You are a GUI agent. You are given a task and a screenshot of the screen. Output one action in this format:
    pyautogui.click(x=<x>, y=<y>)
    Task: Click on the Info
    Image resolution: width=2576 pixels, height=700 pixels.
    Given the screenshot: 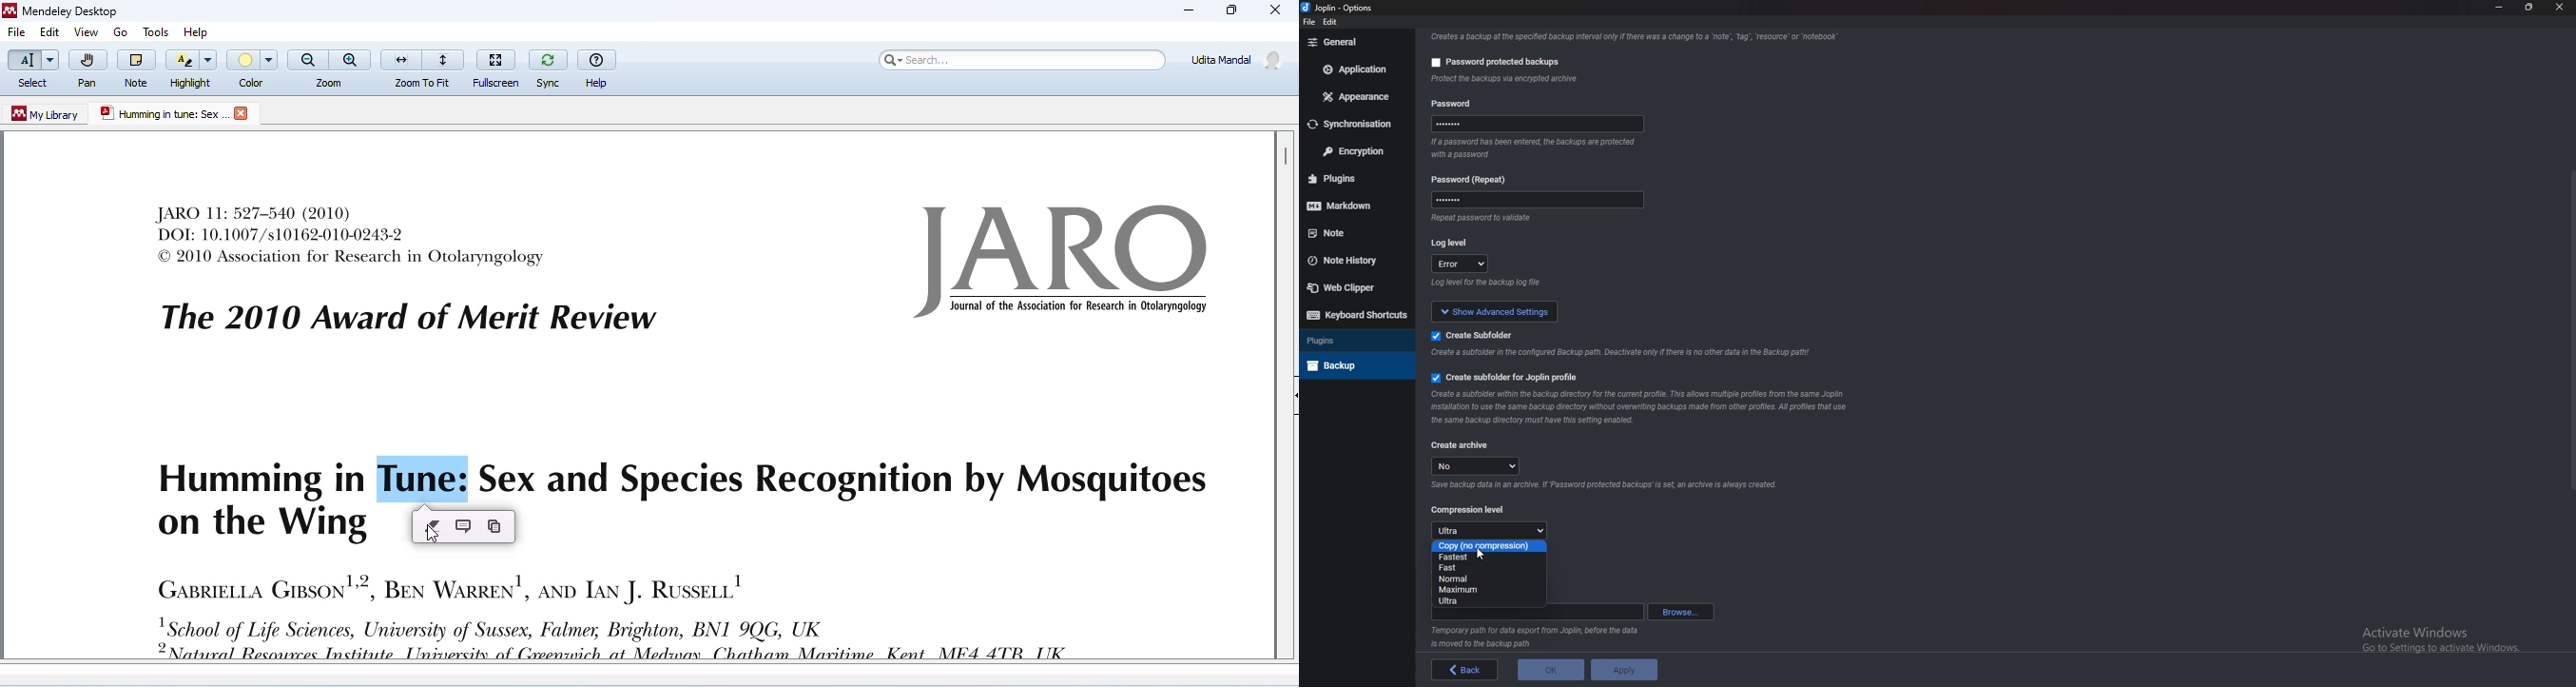 What is the action you would take?
    pyautogui.click(x=1603, y=487)
    